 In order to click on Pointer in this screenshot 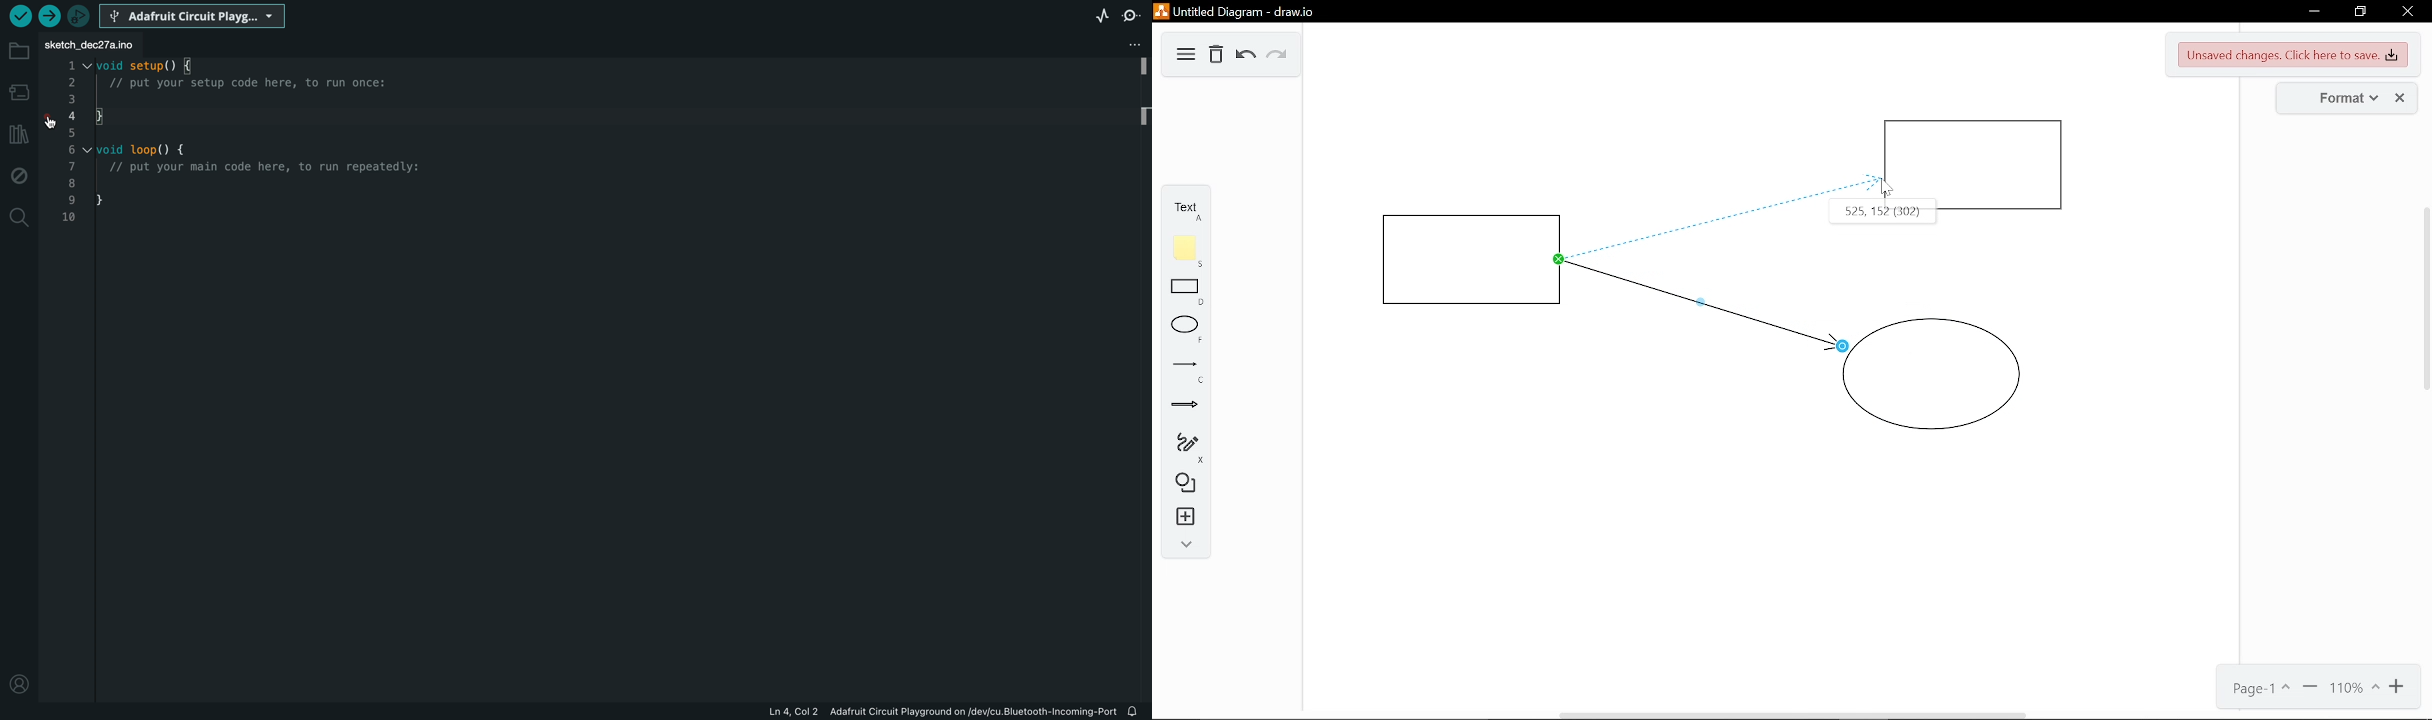, I will do `click(1886, 188)`.